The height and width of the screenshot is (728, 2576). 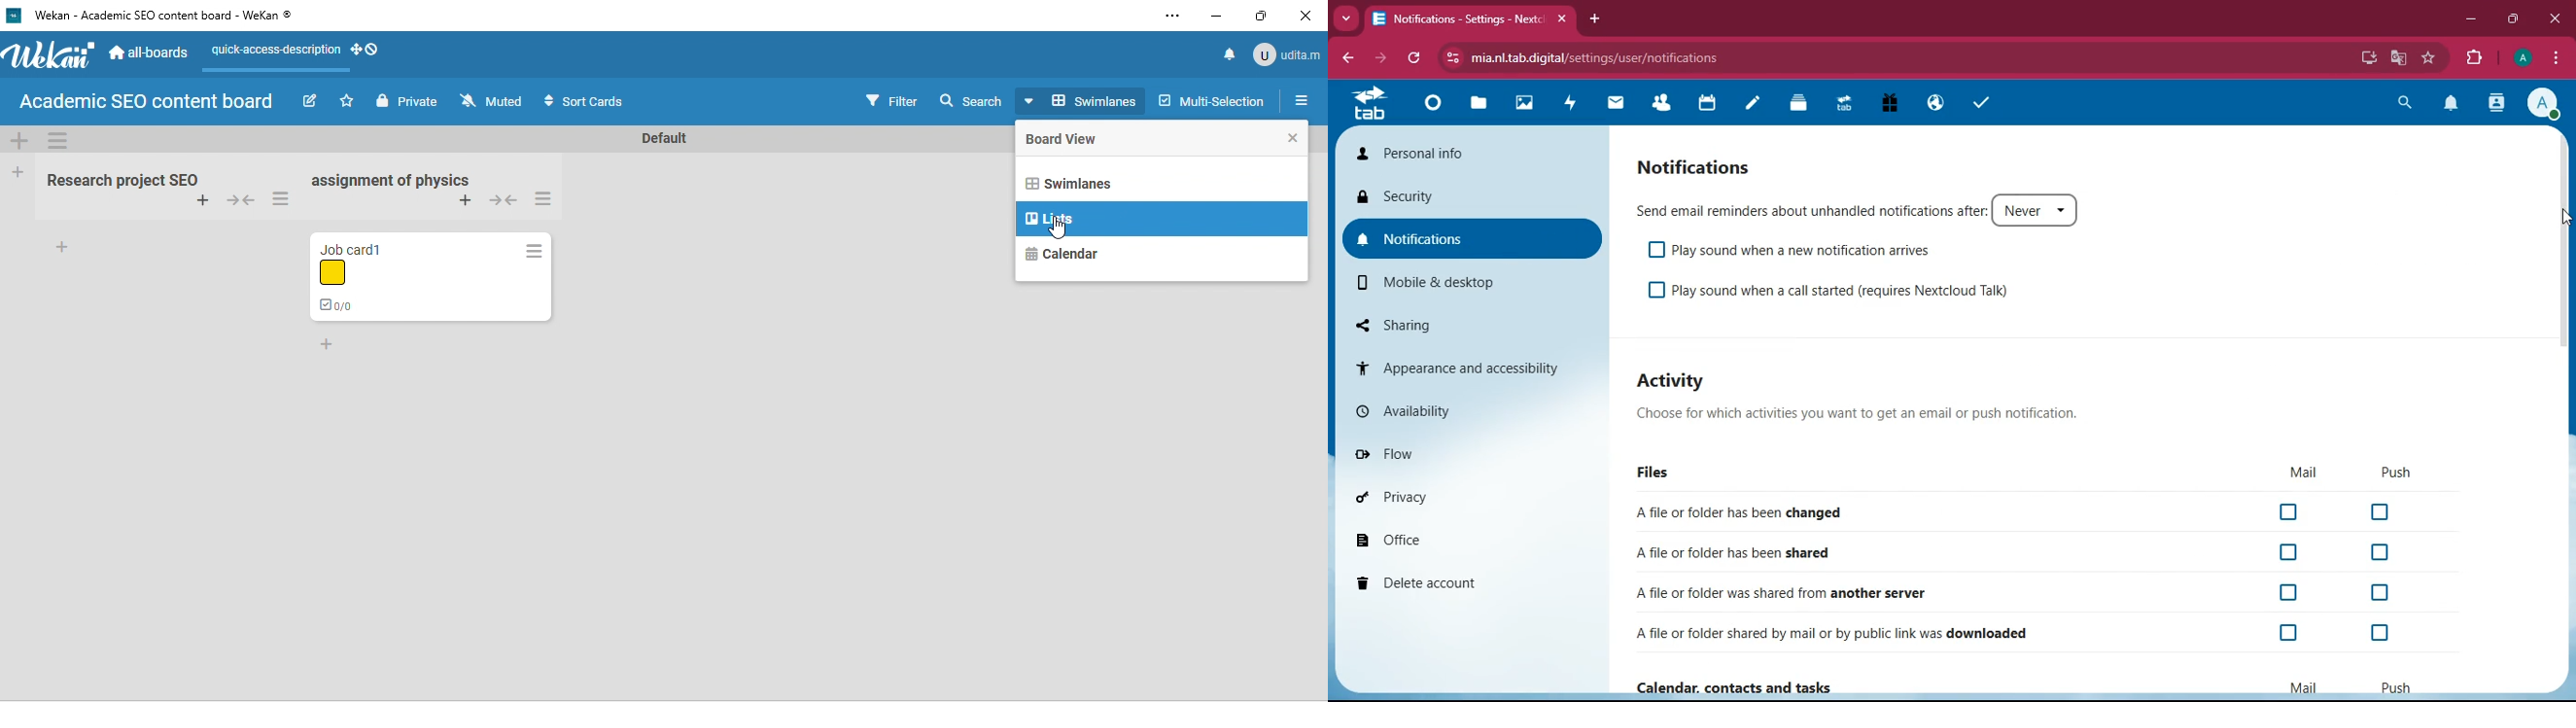 I want to click on notifications, so click(x=1471, y=239).